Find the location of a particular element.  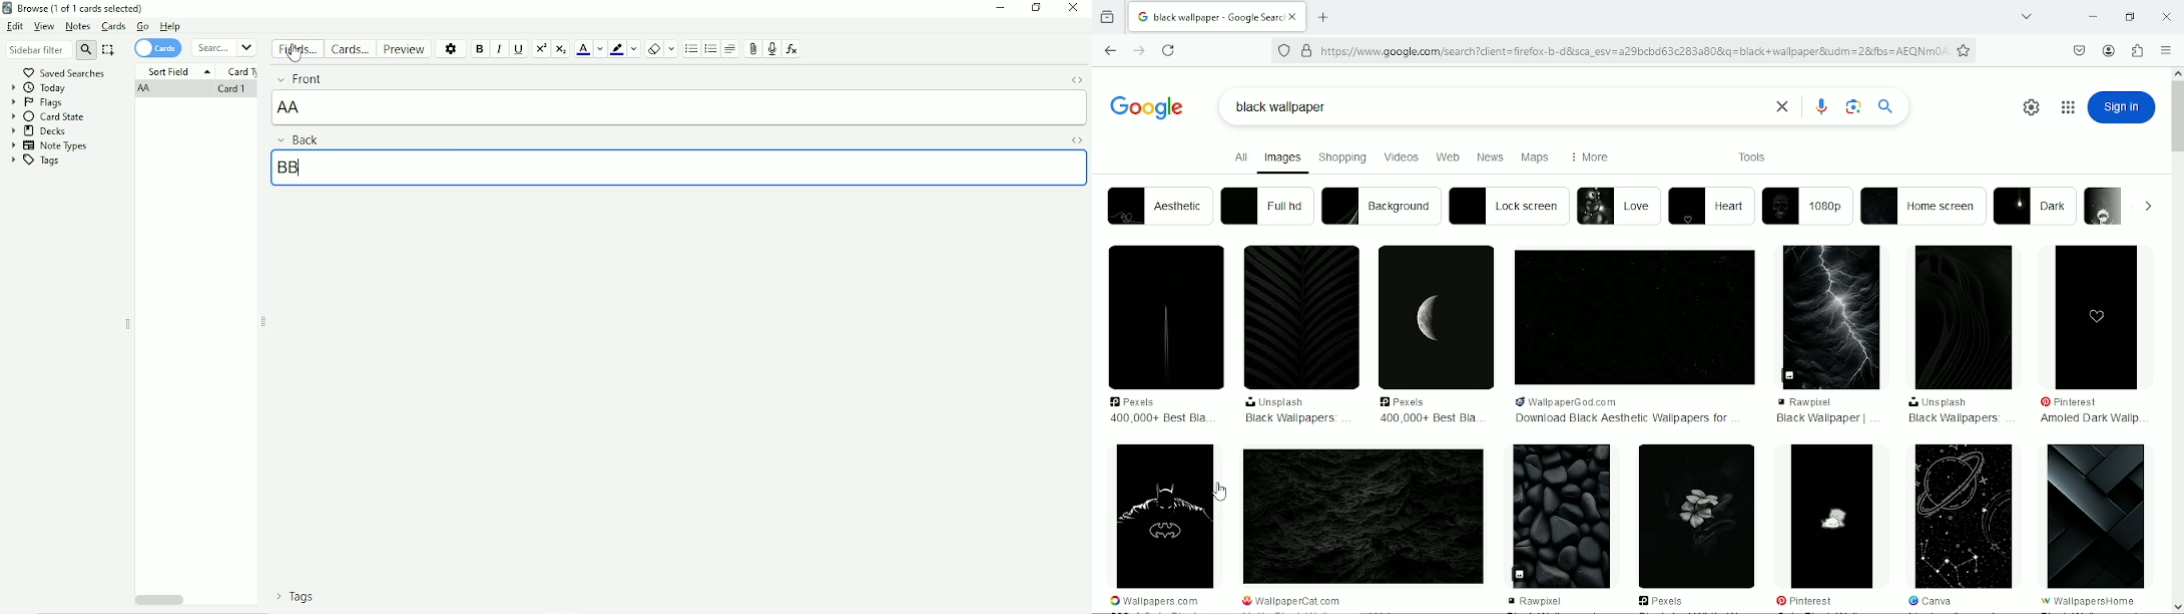

Go forward is located at coordinates (1137, 51).